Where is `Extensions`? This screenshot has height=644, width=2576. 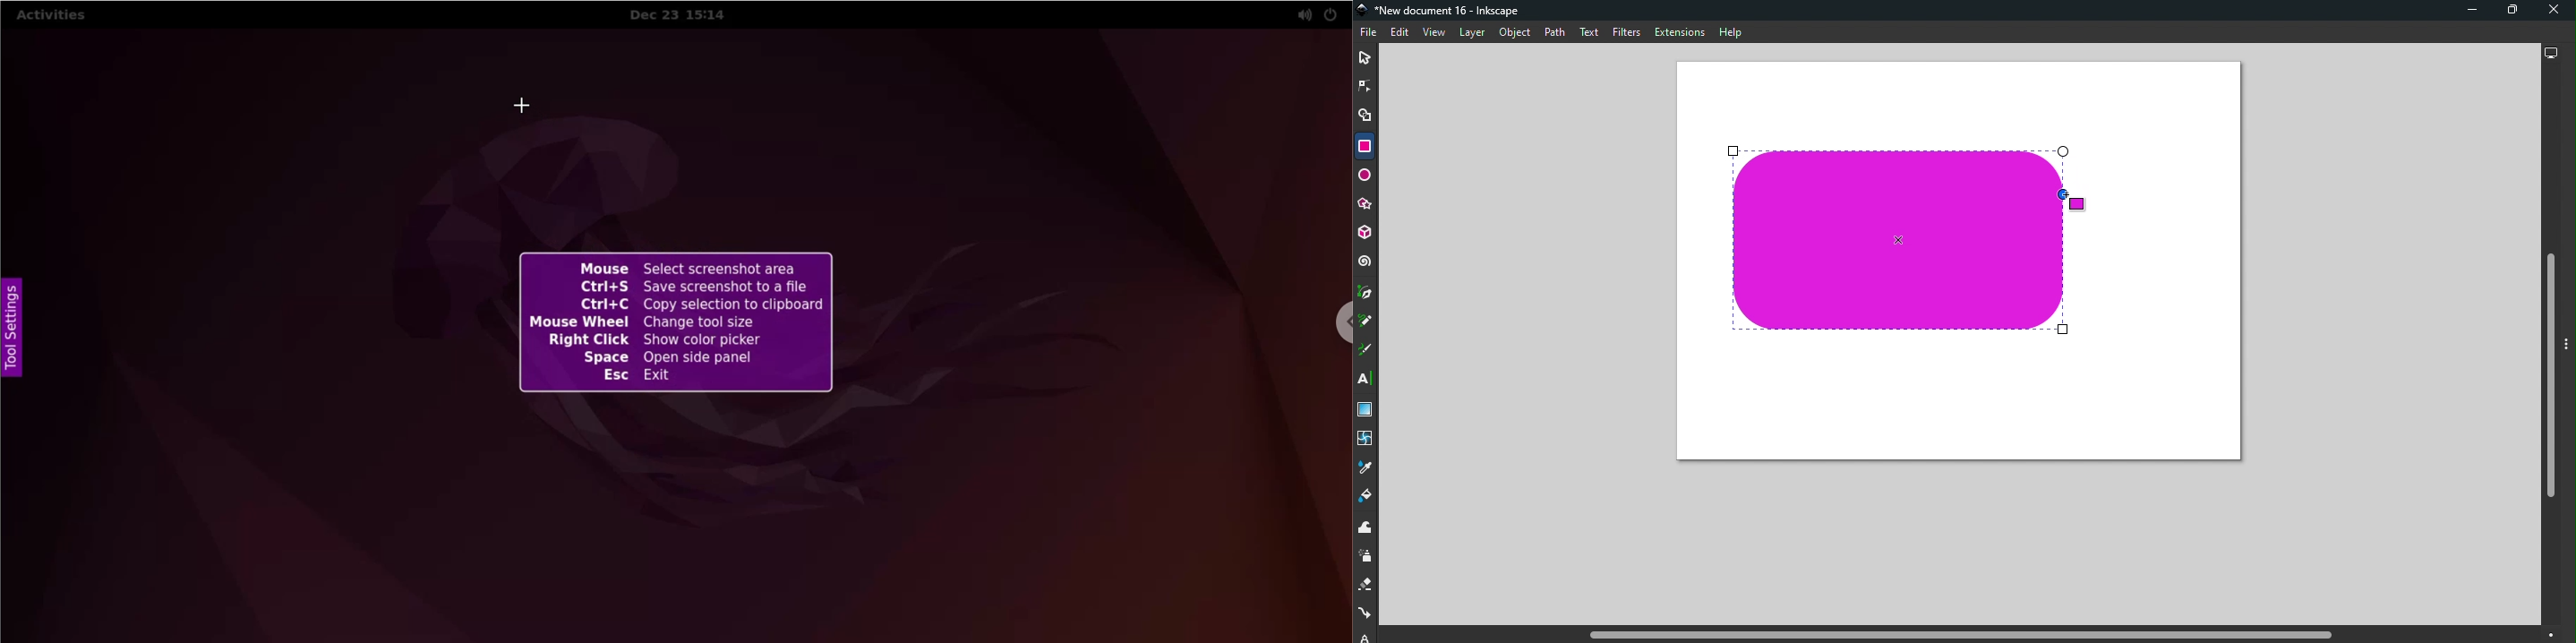
Extensions is located at coordinates (1678, 31).